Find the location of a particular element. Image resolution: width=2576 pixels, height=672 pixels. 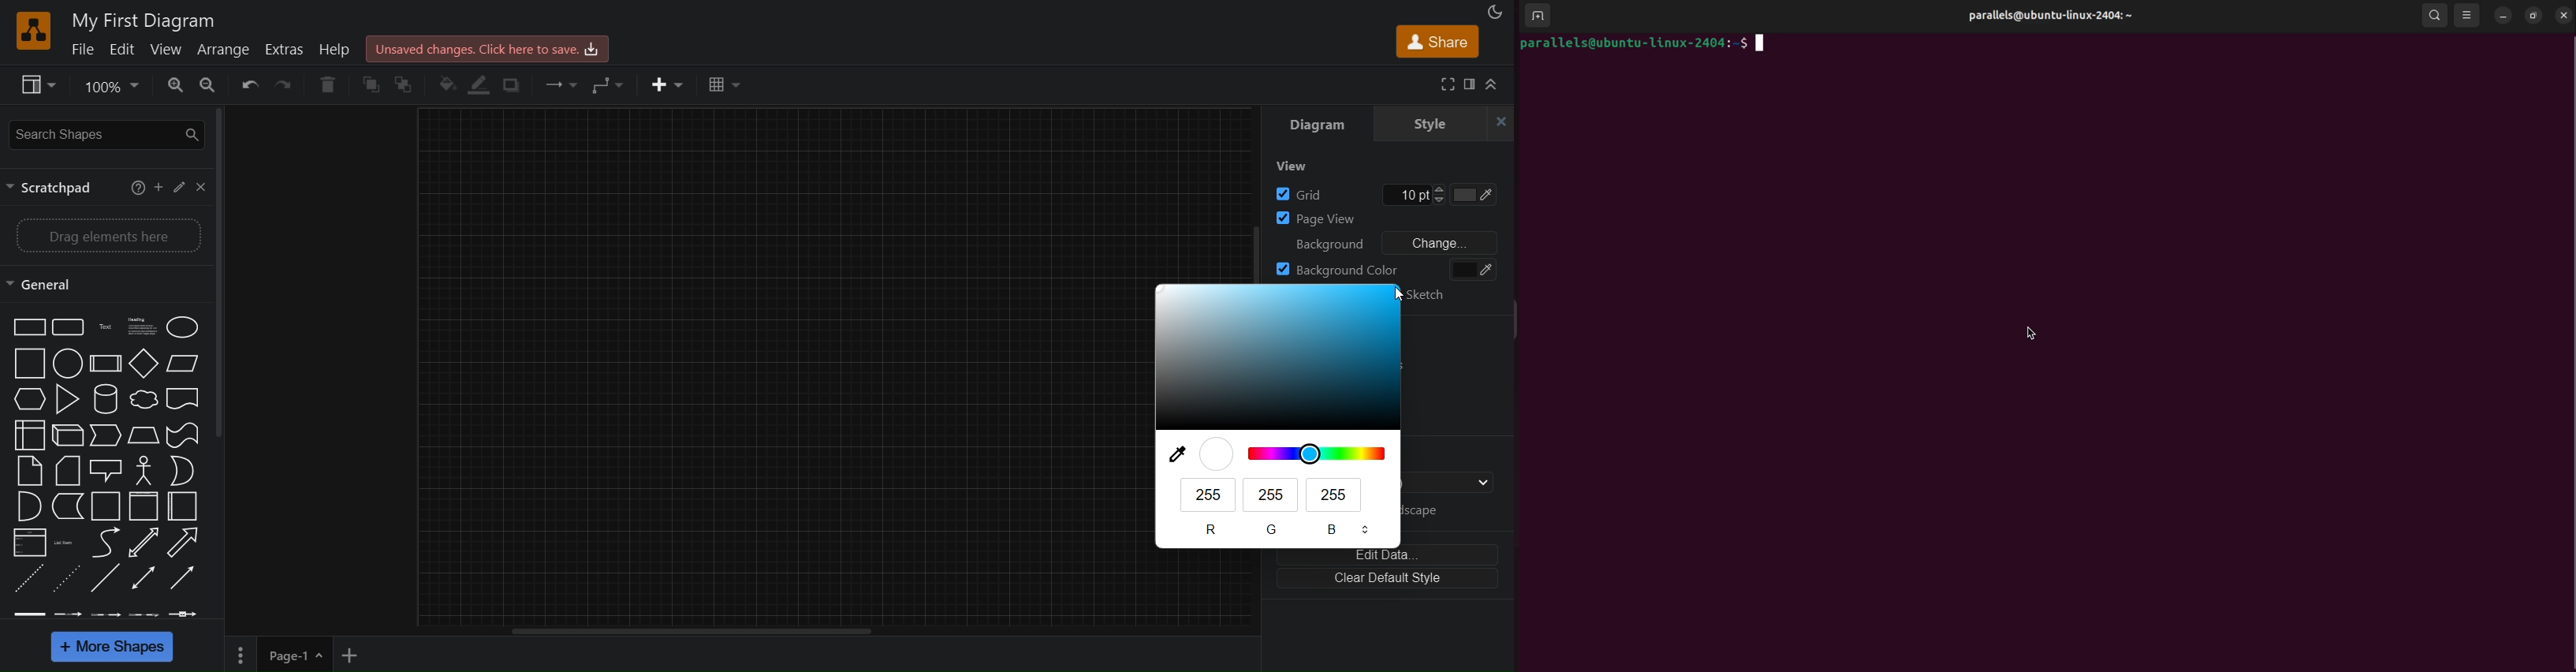

fullscreen is located at coordinates (1446, 84).